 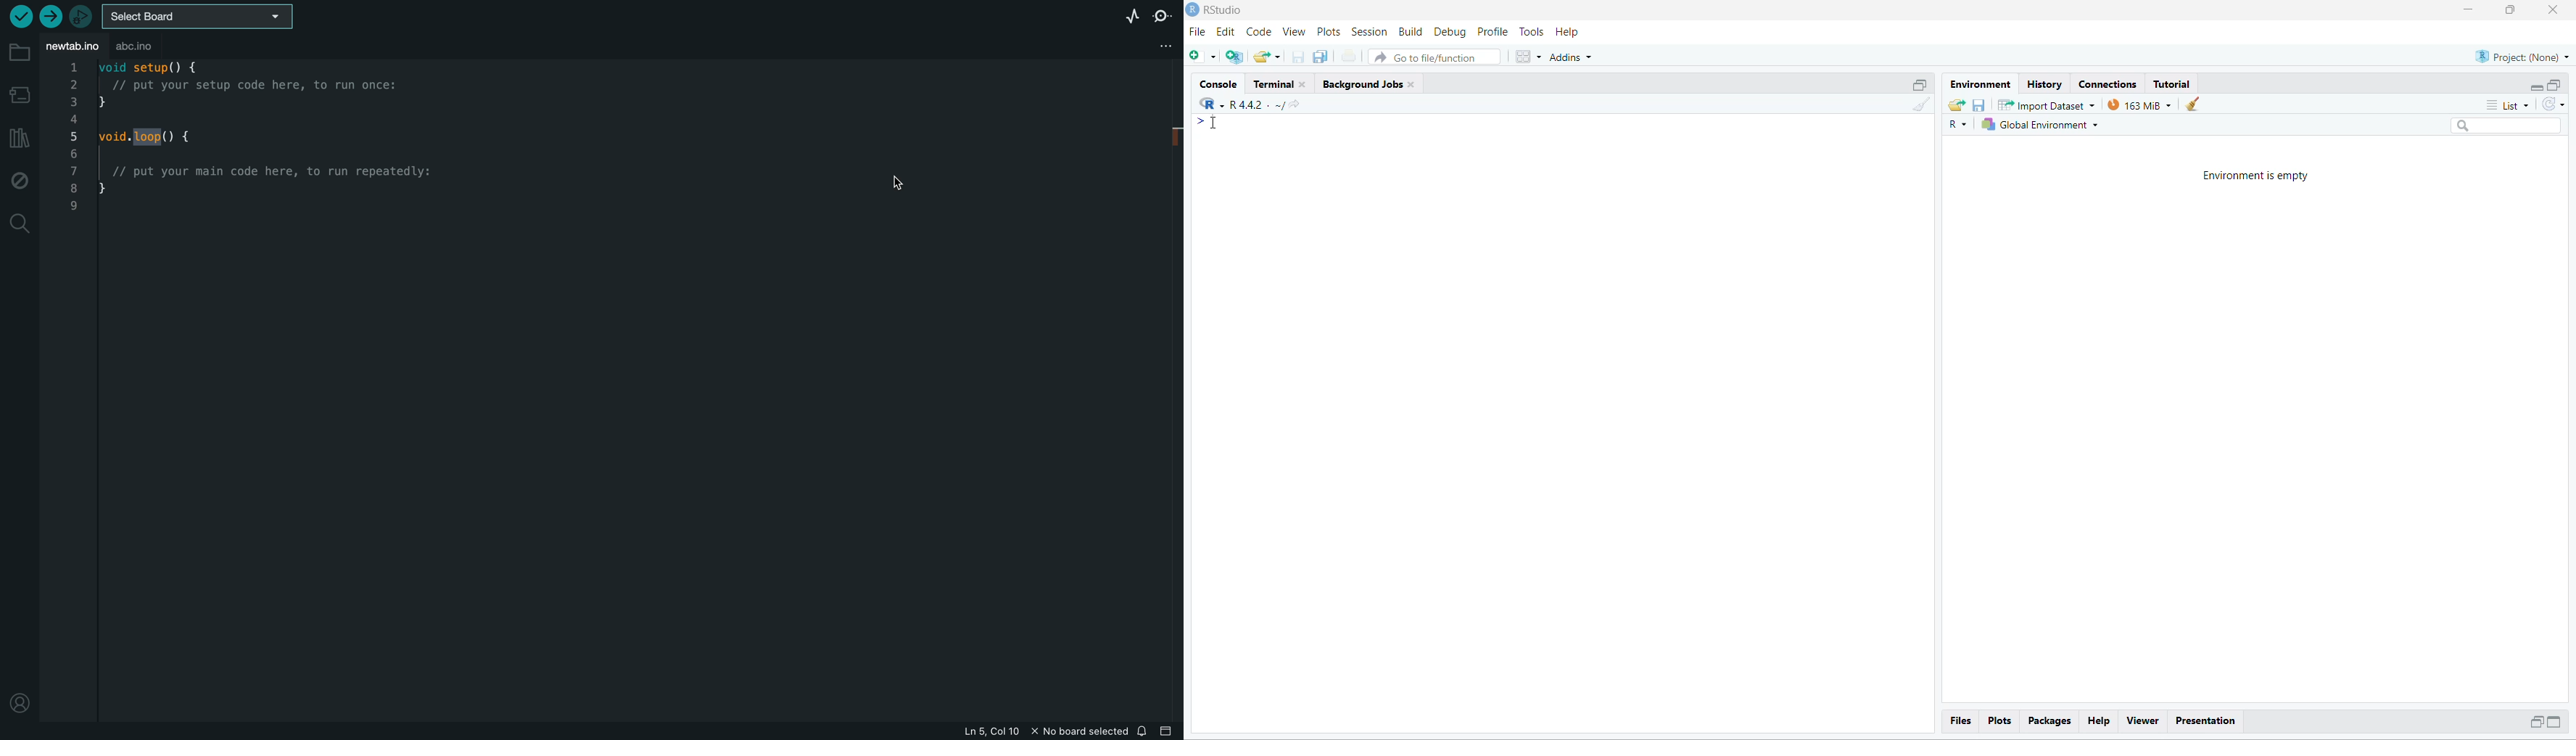 What do you see at coordinates (2255, 178) in the screenshot?
I see `Environment is empty` at bounding box center [2255, 178].